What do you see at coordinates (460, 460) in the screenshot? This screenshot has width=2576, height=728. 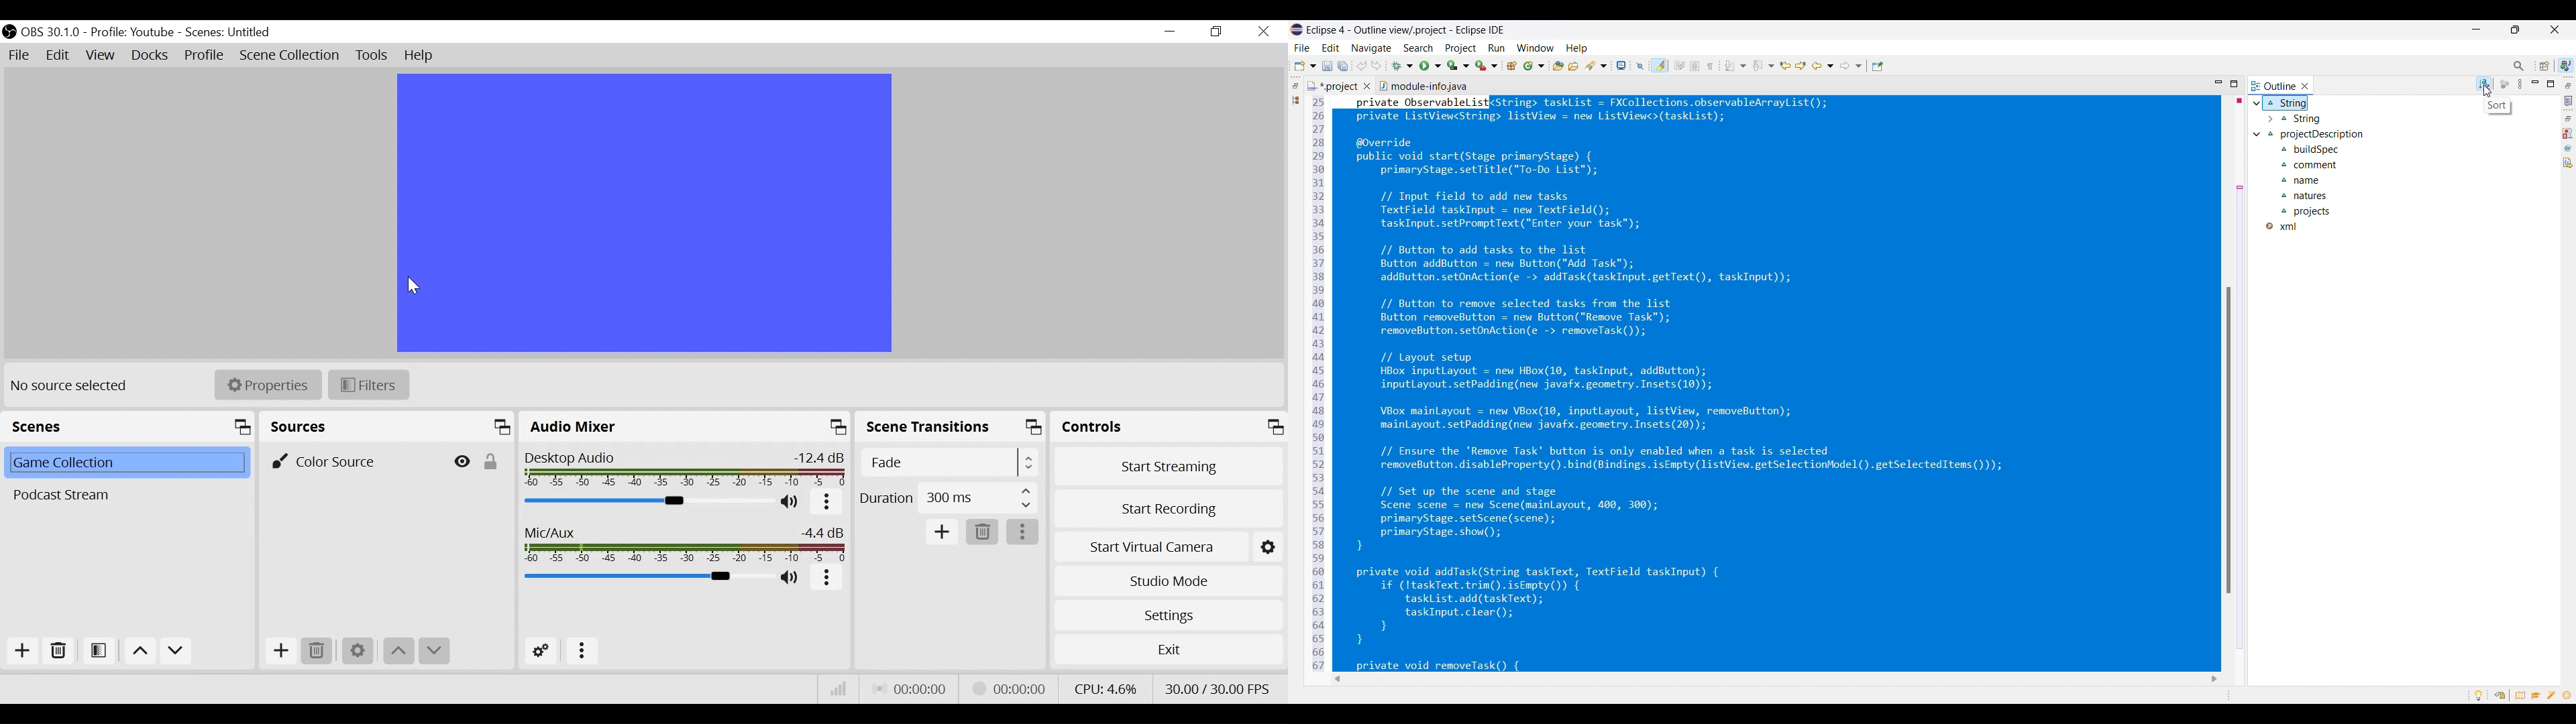 I see `Hide/Display` at bounding box center [460, 460].